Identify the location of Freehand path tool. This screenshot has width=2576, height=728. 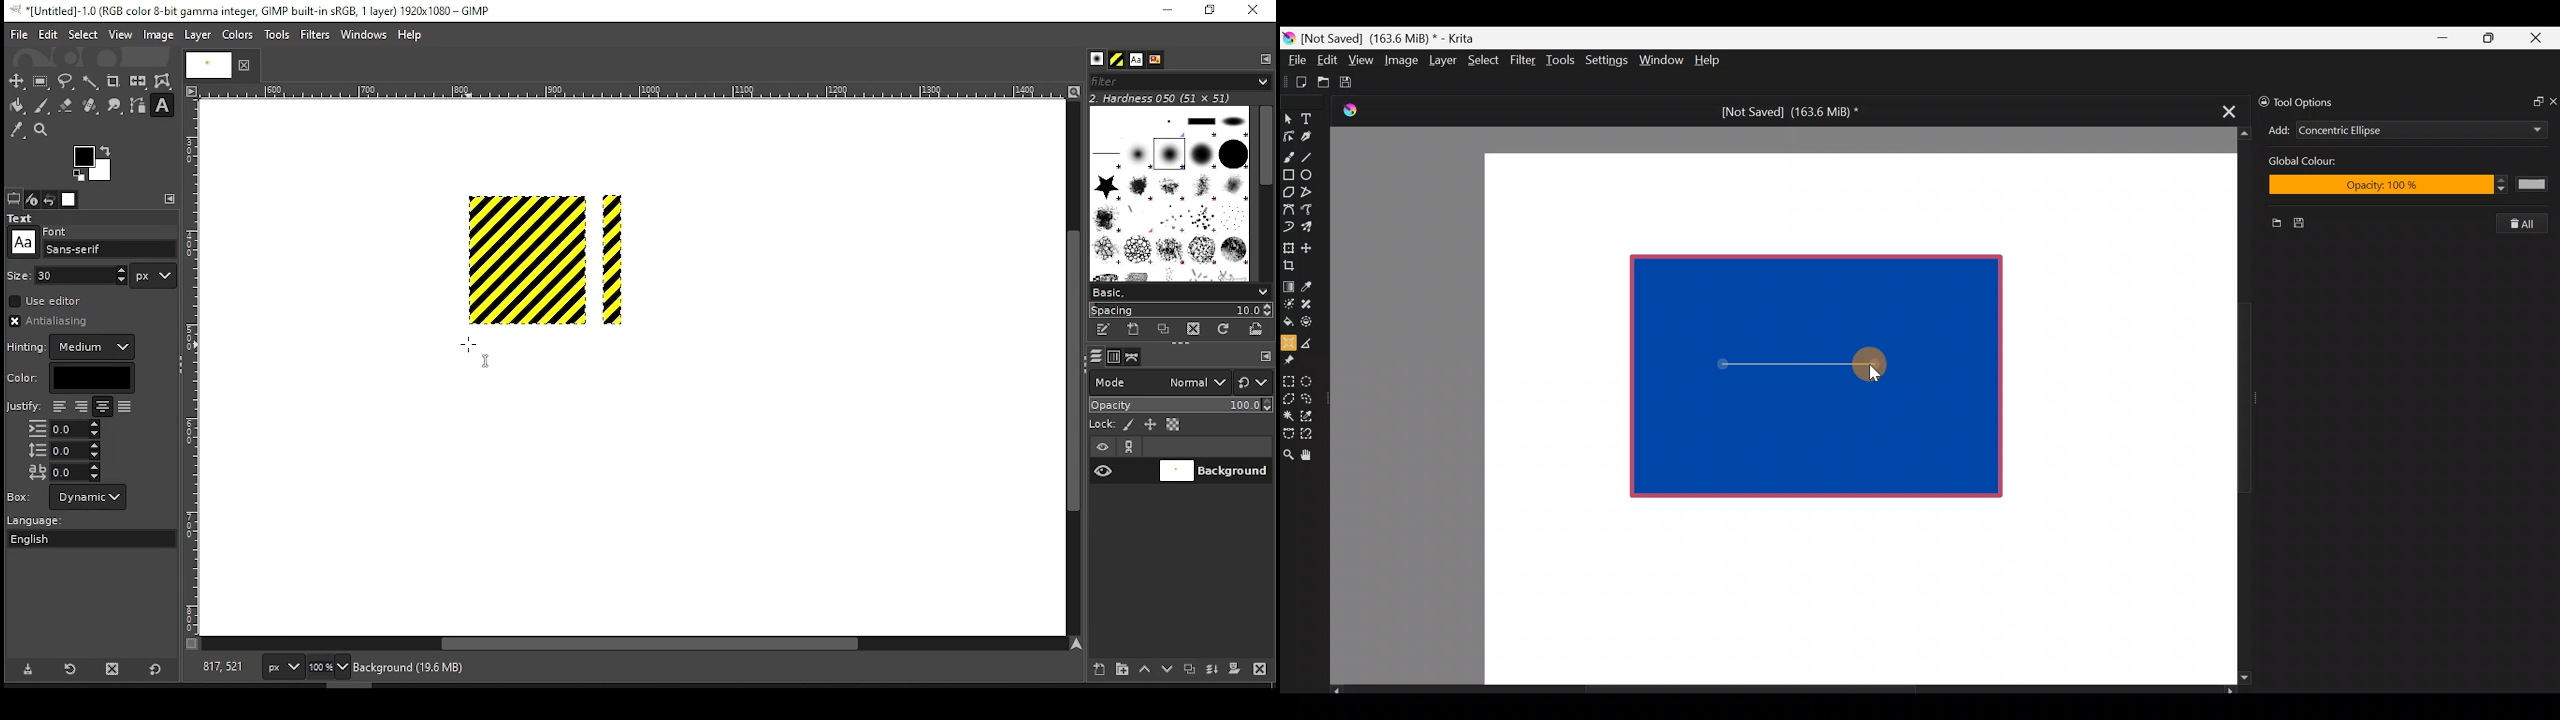
(1313, 211).